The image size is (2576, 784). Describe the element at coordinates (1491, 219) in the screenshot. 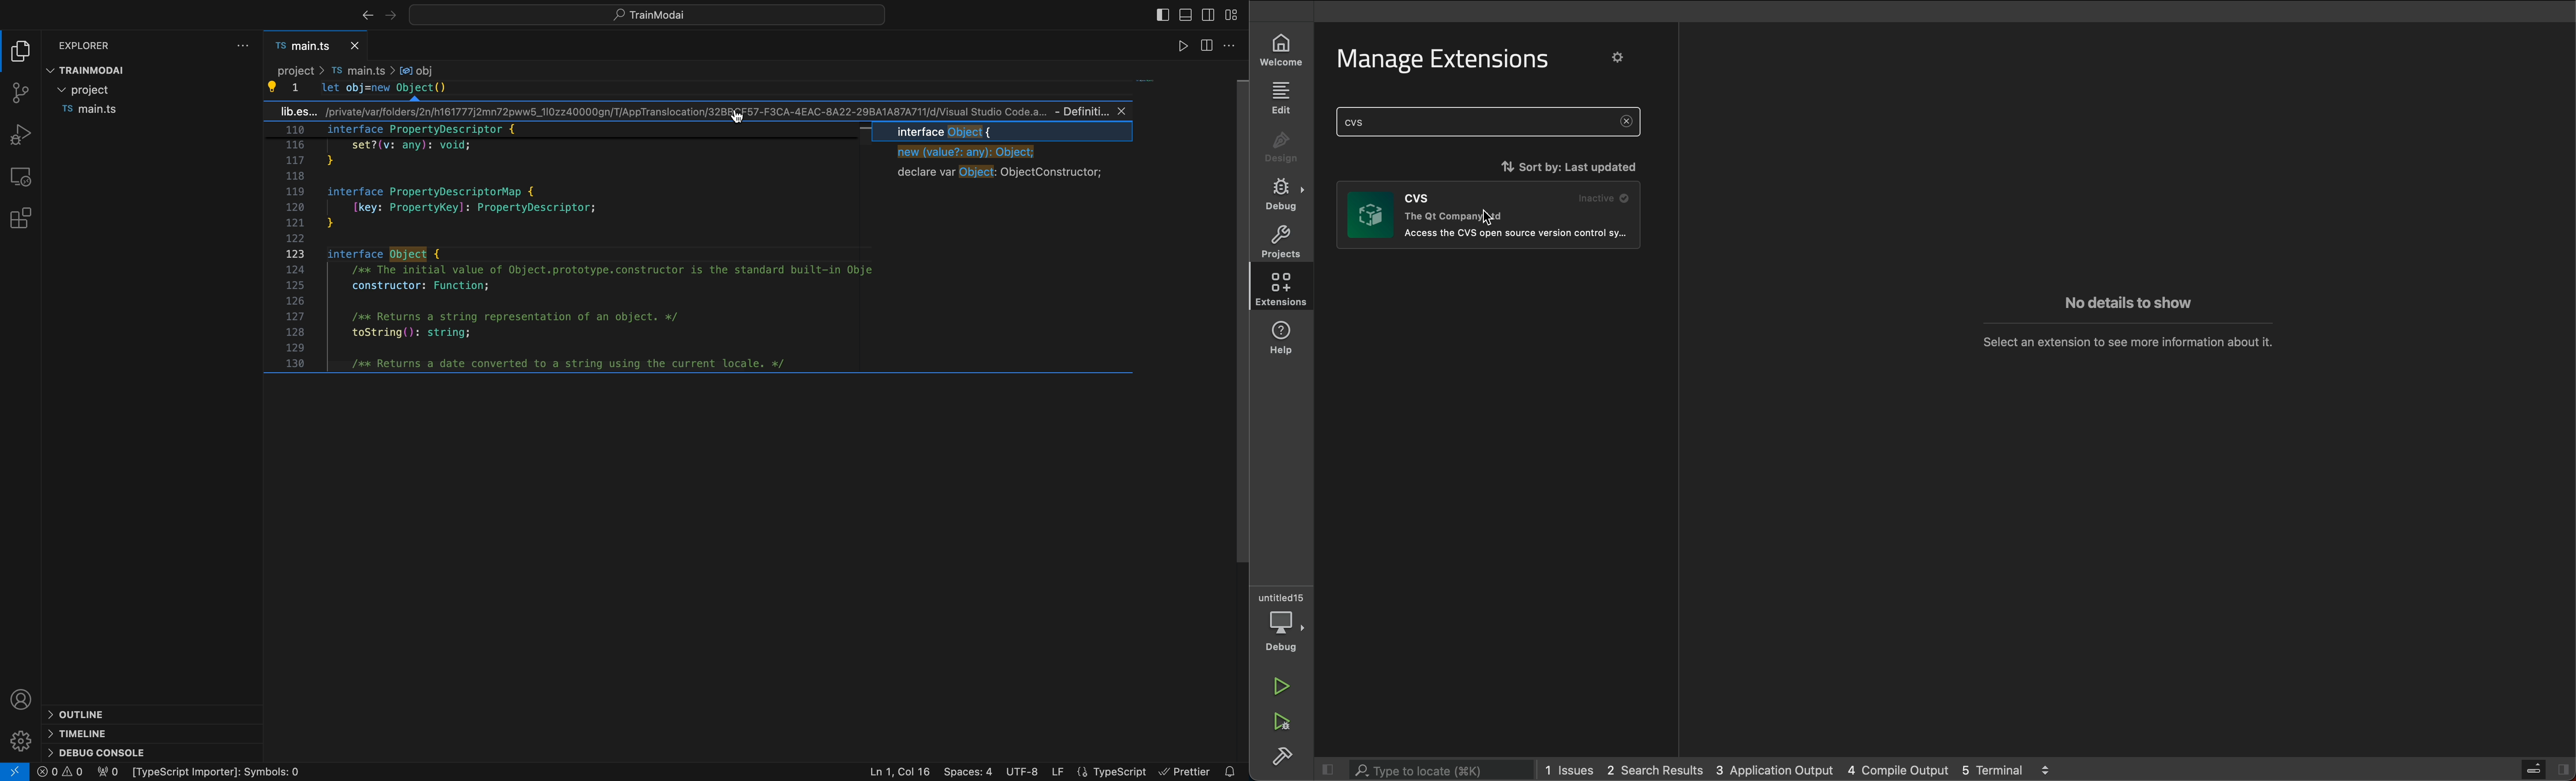

I see `cursor` at that location.